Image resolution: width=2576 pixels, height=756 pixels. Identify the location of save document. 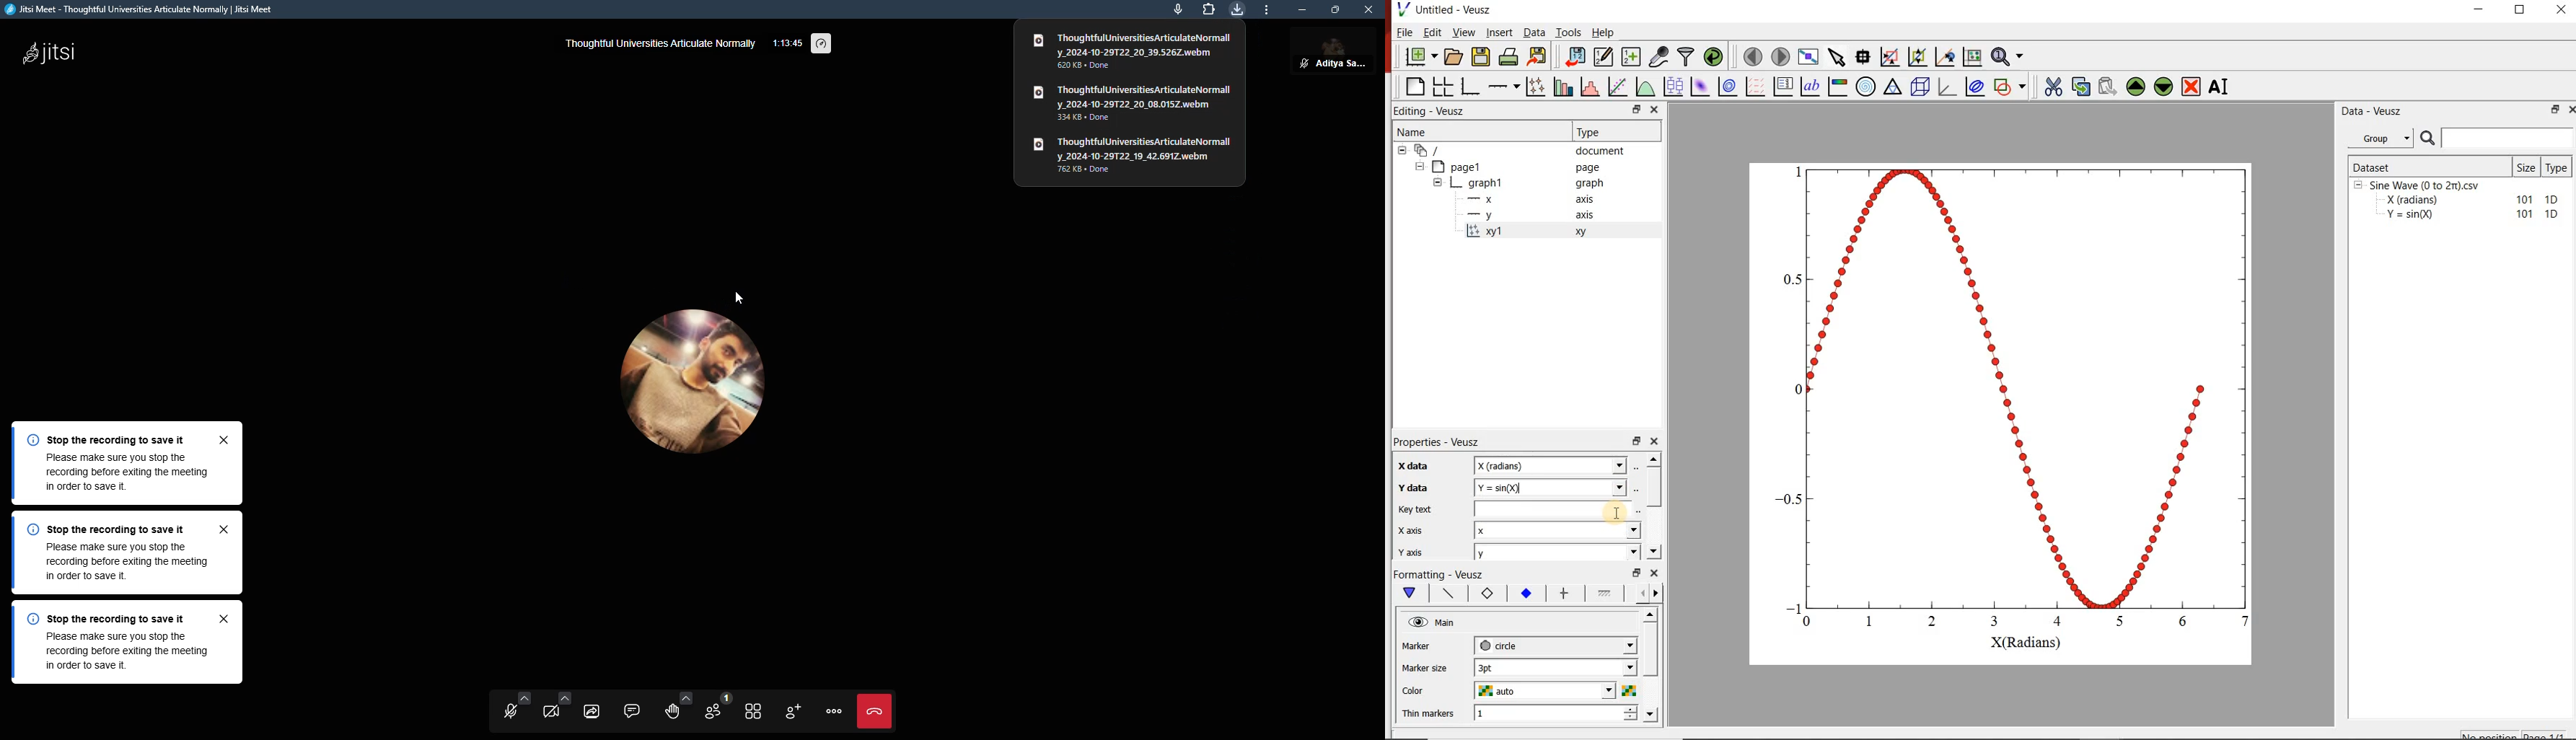
(1481, 57).